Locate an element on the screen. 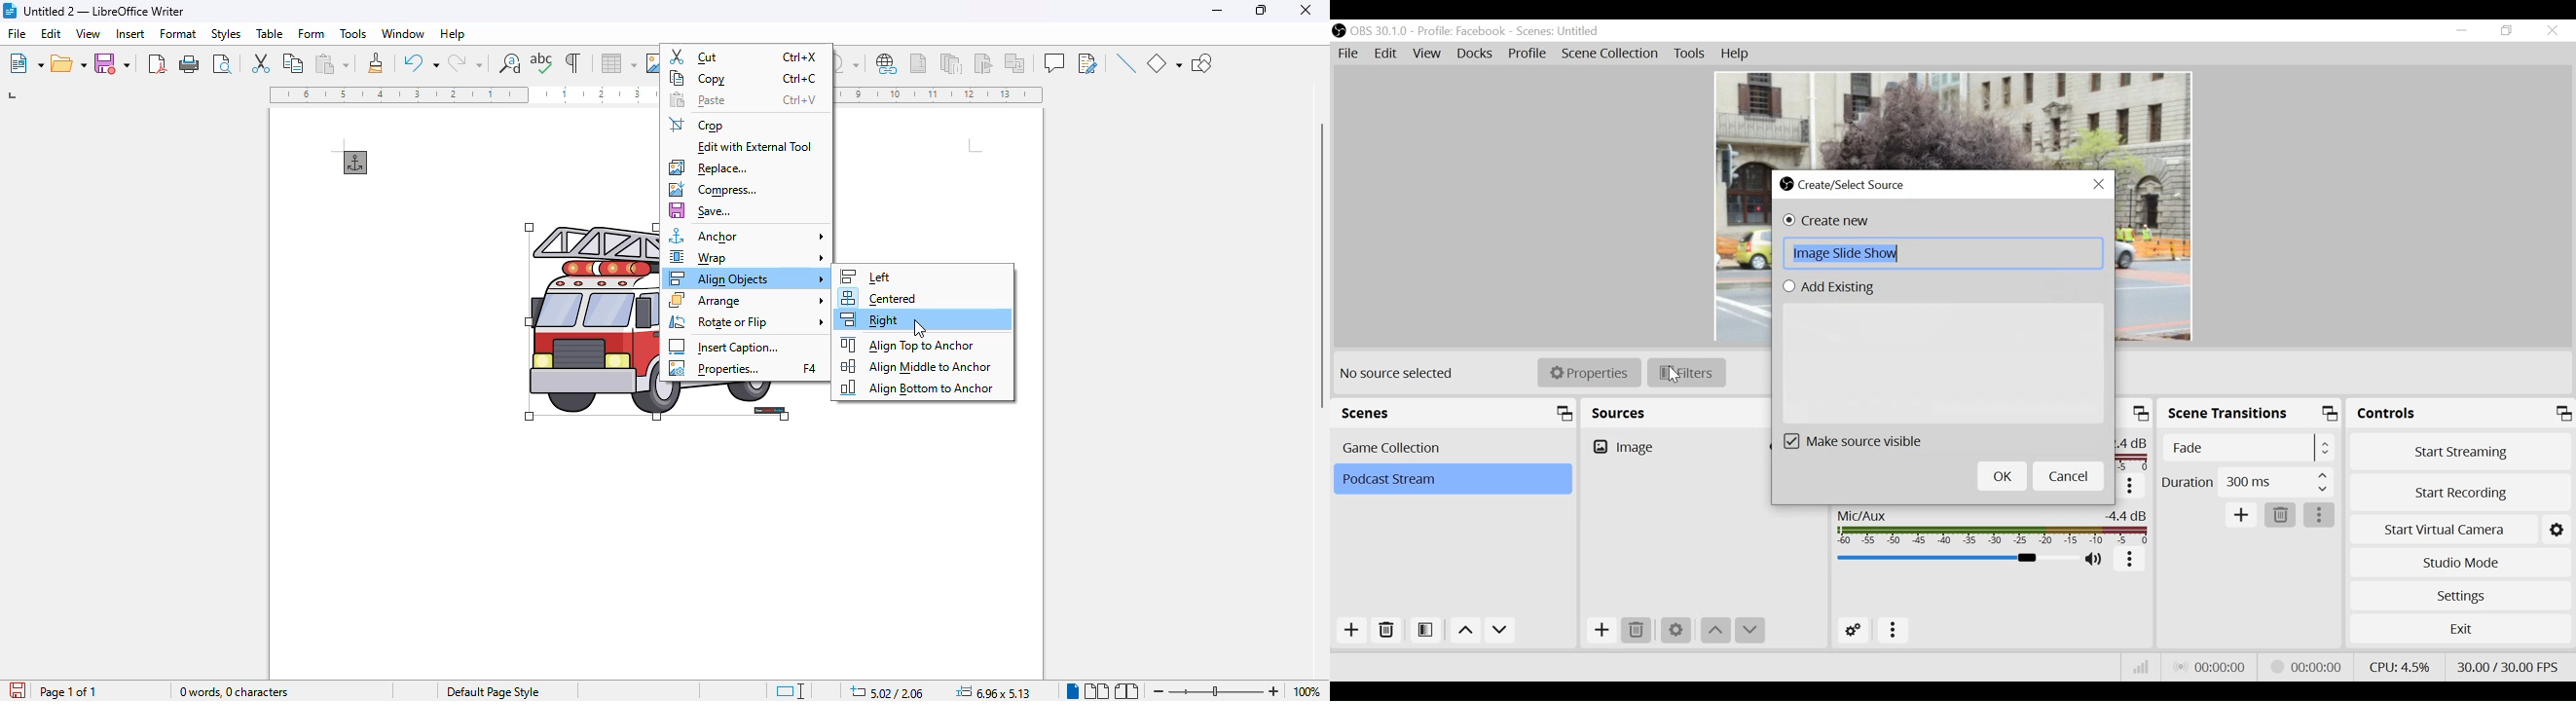  Open Scene Filter is located at coordinates (1428, 631).